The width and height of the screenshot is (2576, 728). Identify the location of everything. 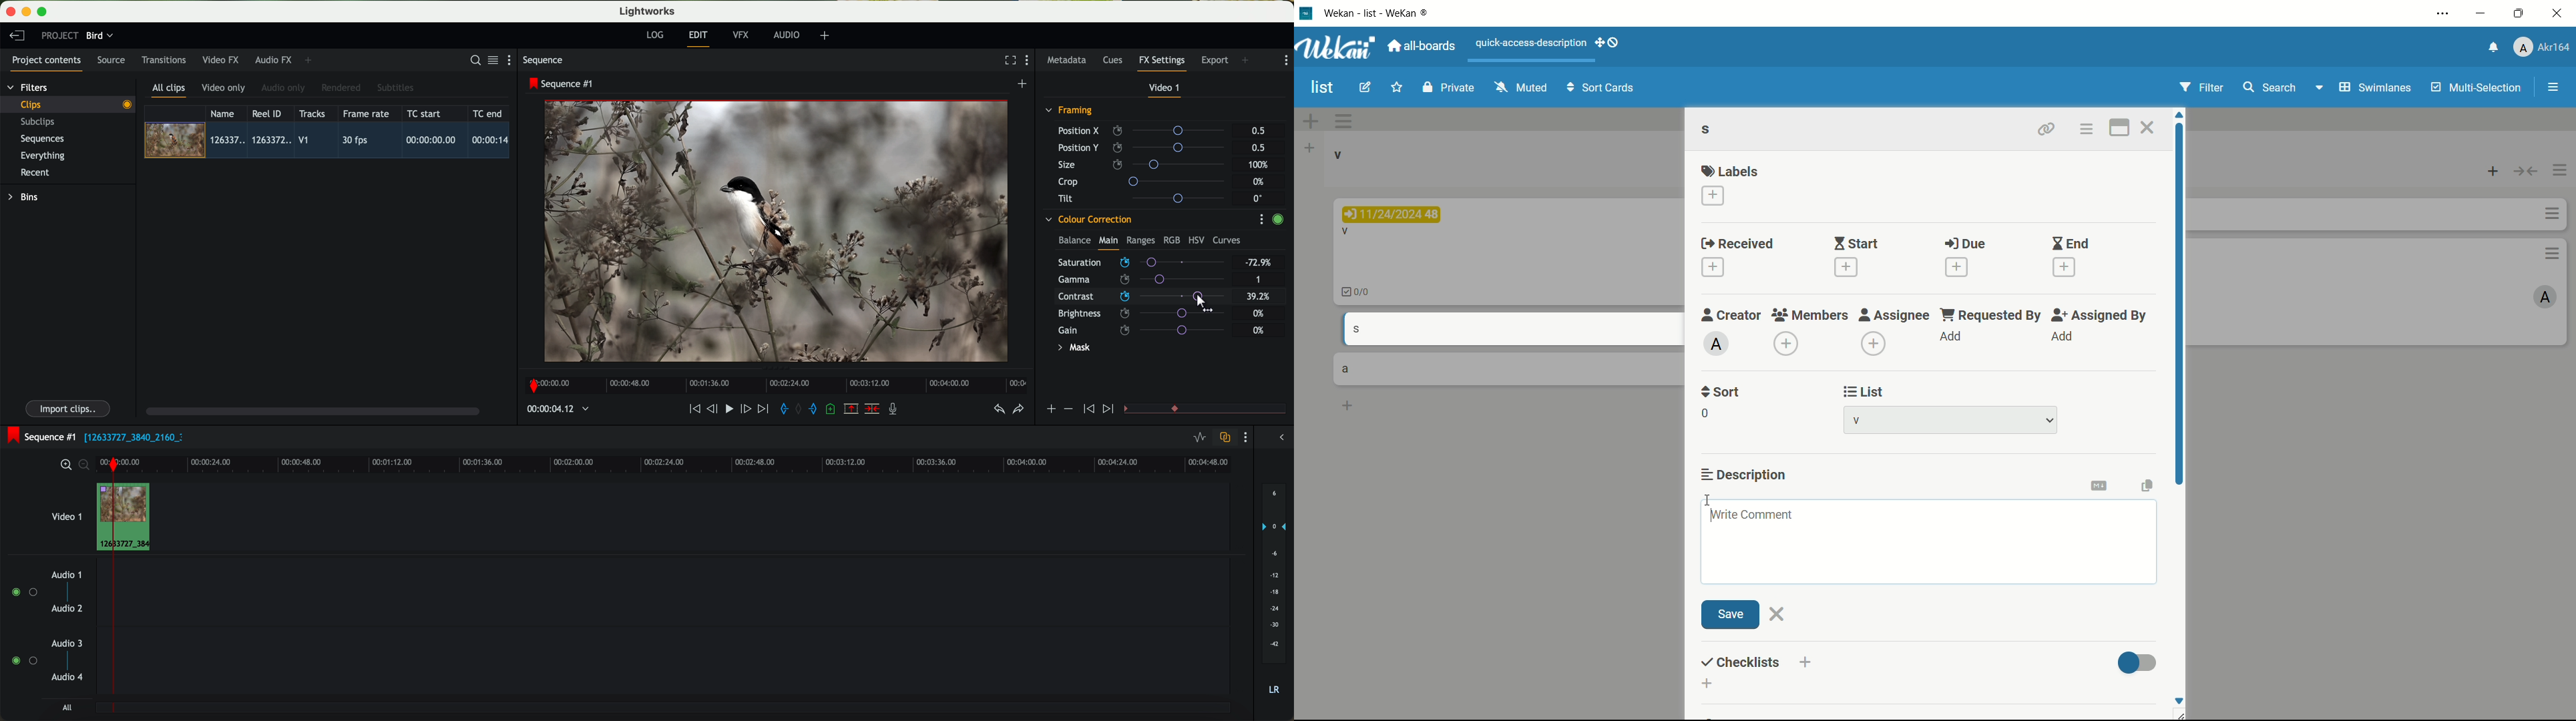
(44, 156).